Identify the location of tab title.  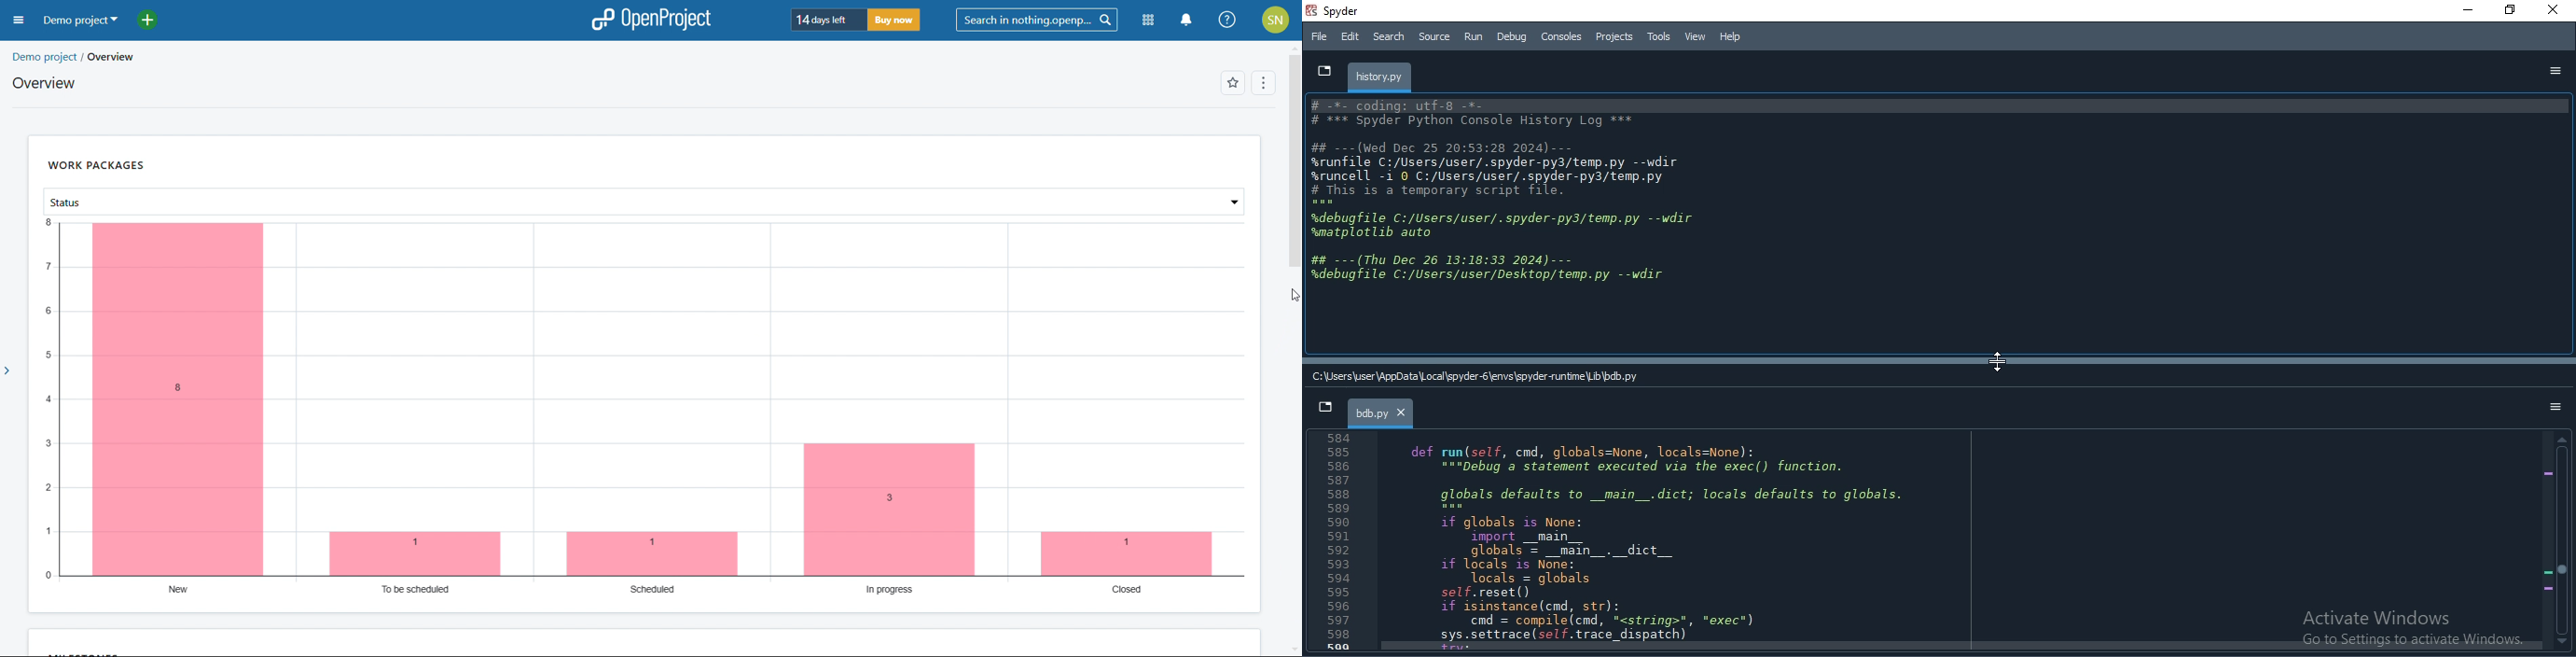
(1381, 77).